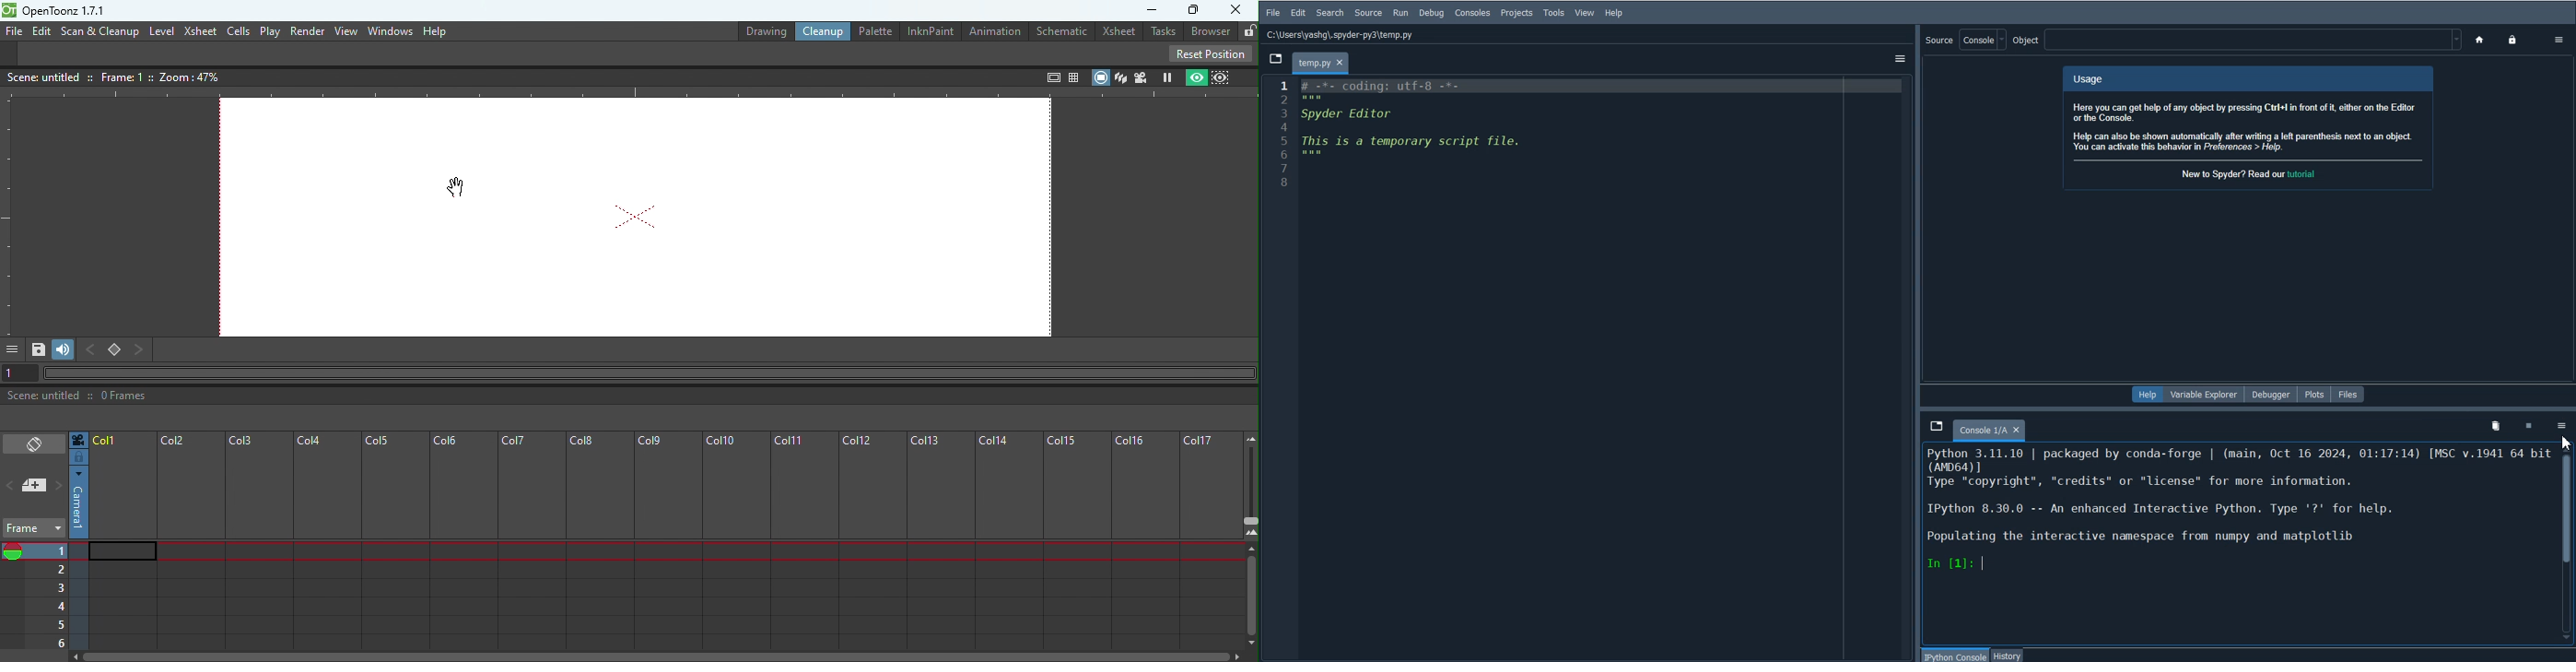 The image size is (2576, 672). What do you see at coordinates (436, 30) in the screenshot?
I see `Help` at bounding box center [436, 30].